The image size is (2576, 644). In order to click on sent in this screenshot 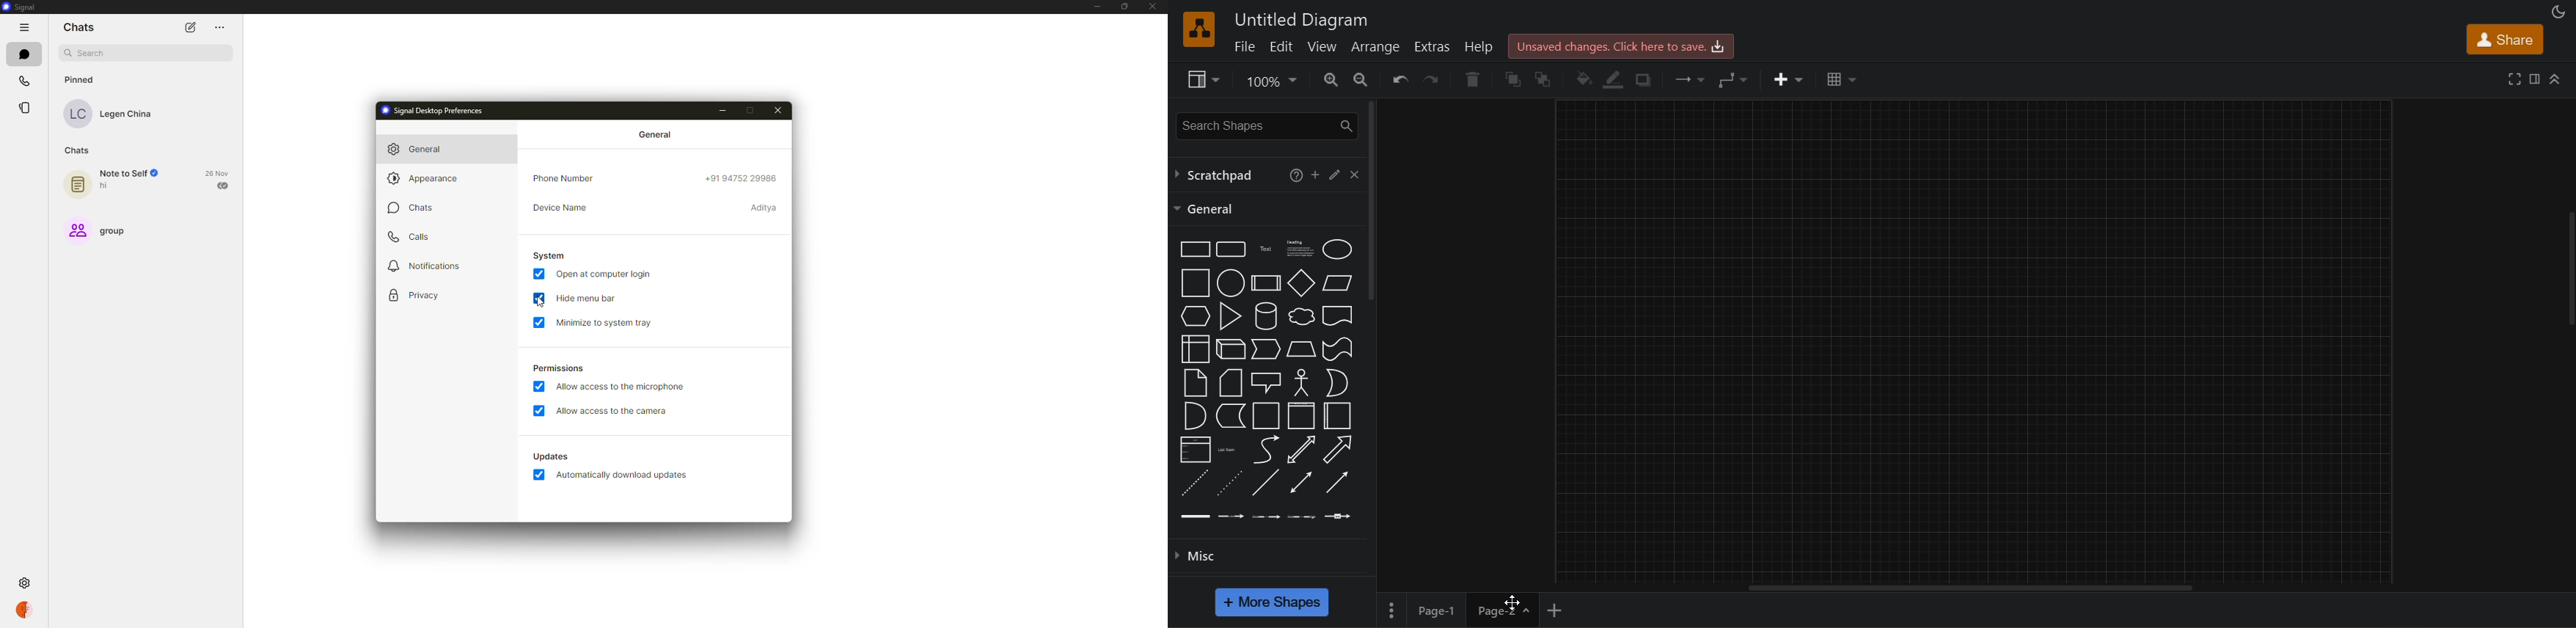, I will do `click(224, 186)`.